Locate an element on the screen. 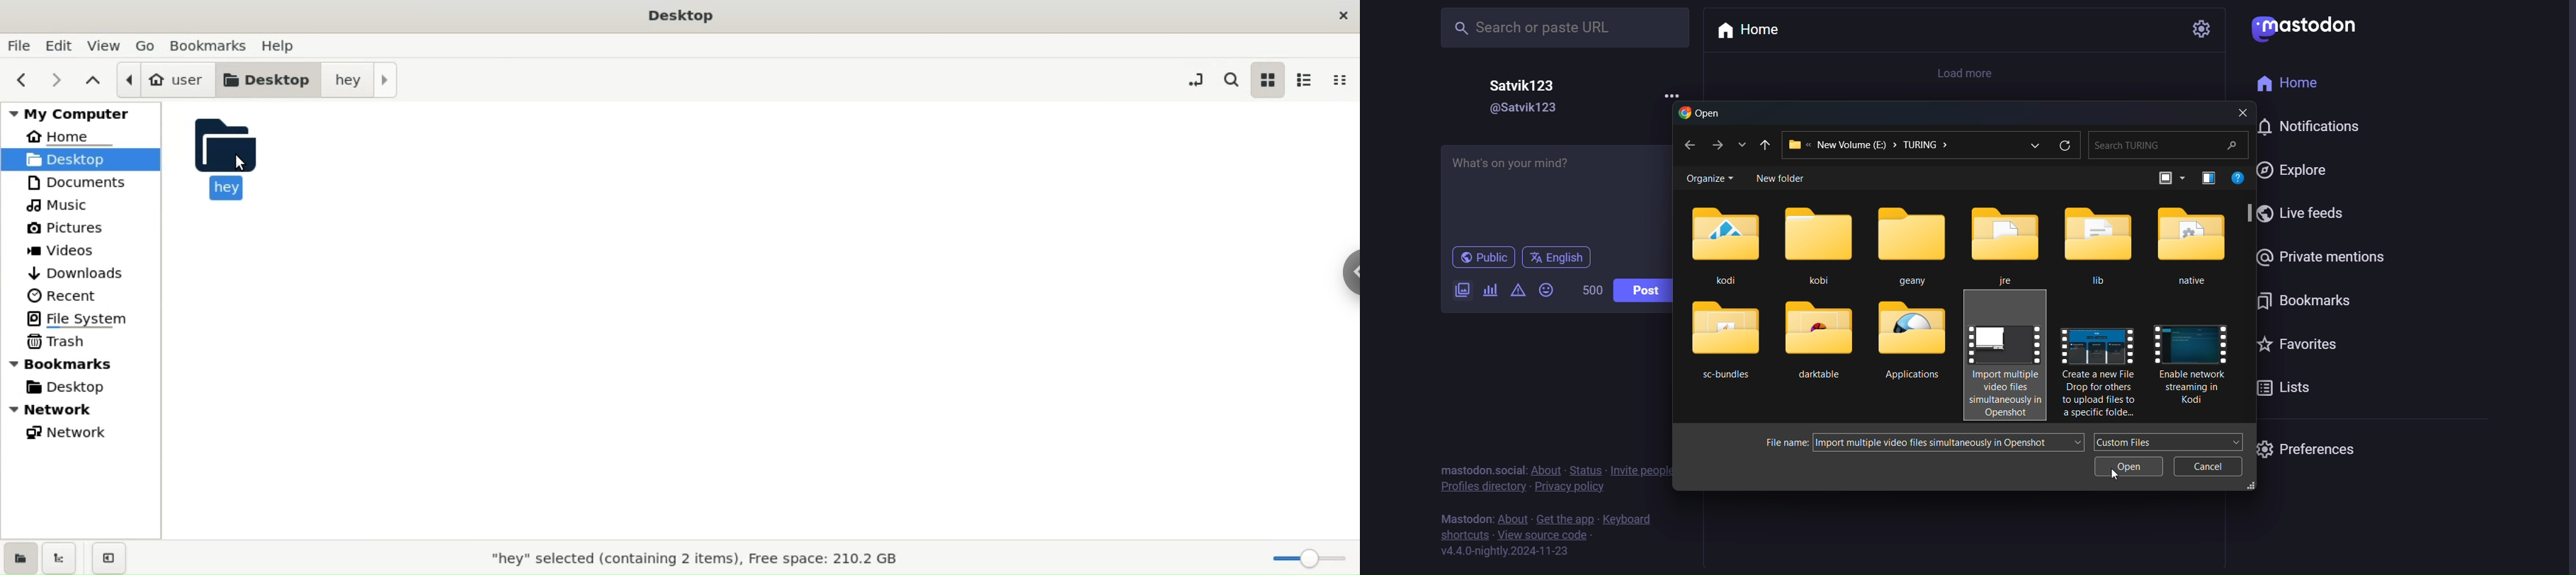  mastodon is located at coordinates (1463, 470).